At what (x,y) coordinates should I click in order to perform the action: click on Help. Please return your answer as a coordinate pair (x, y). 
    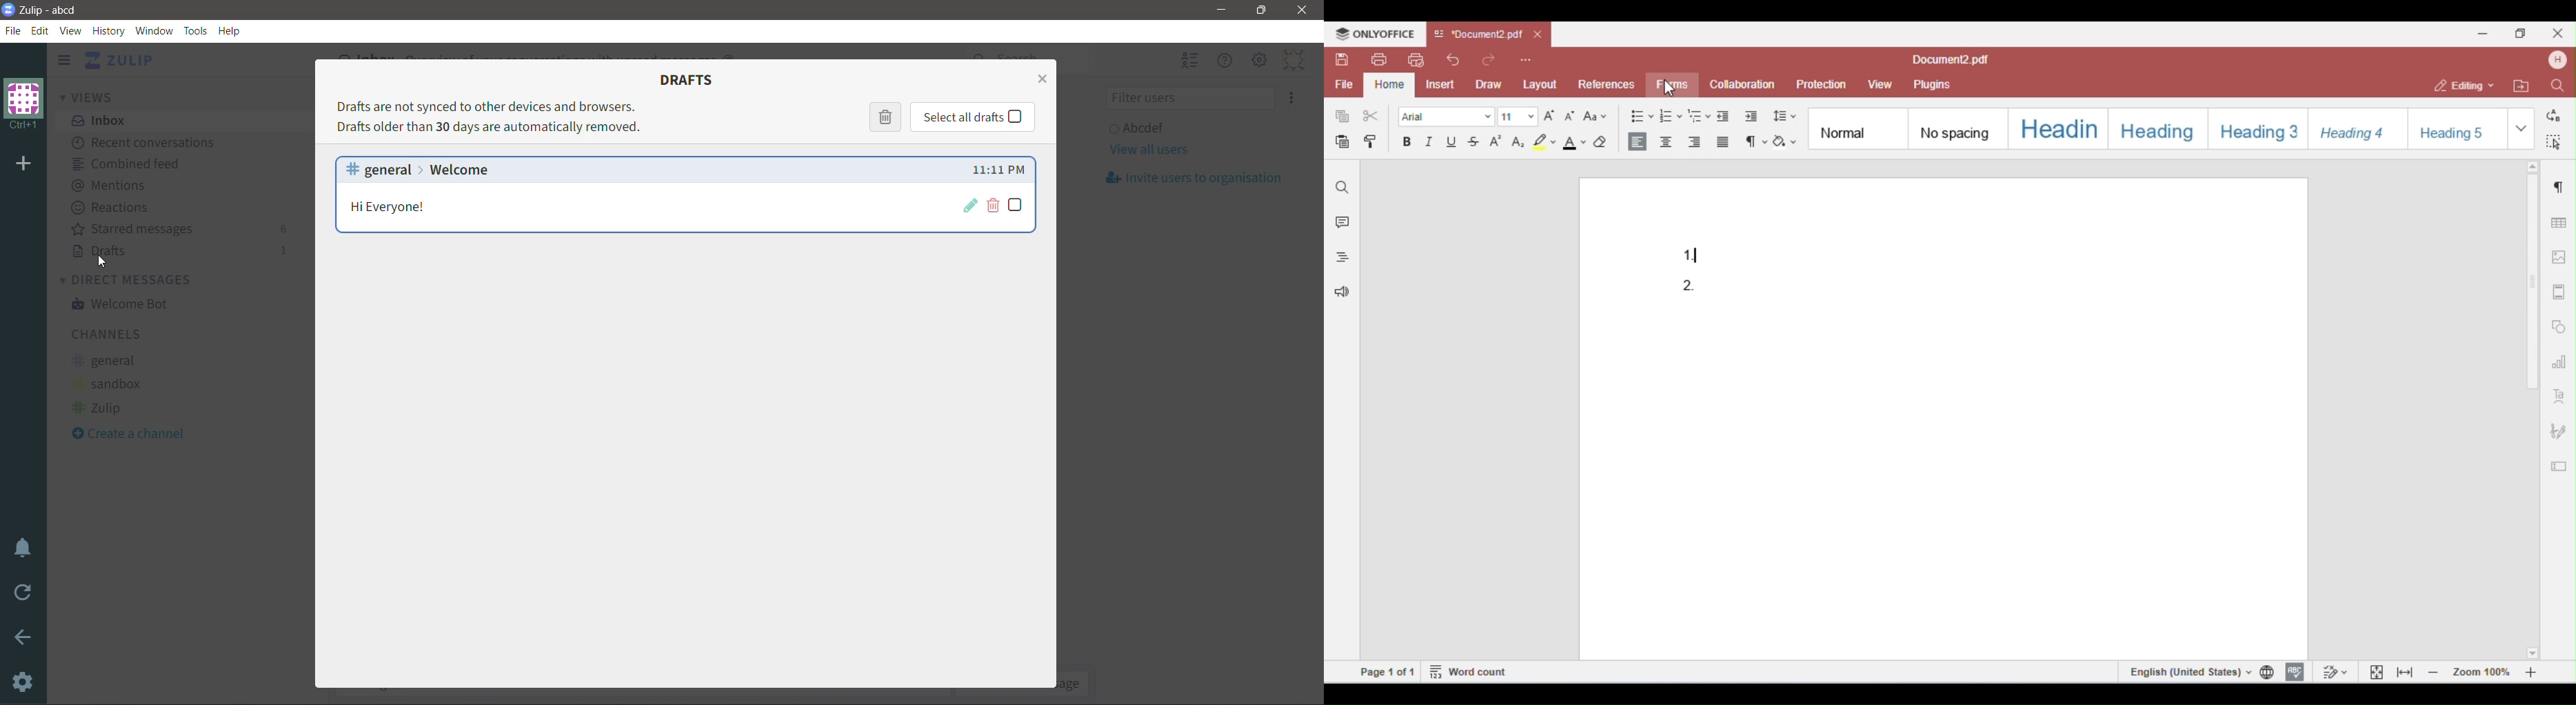
    Looking at the image, I should click on (230, 31).